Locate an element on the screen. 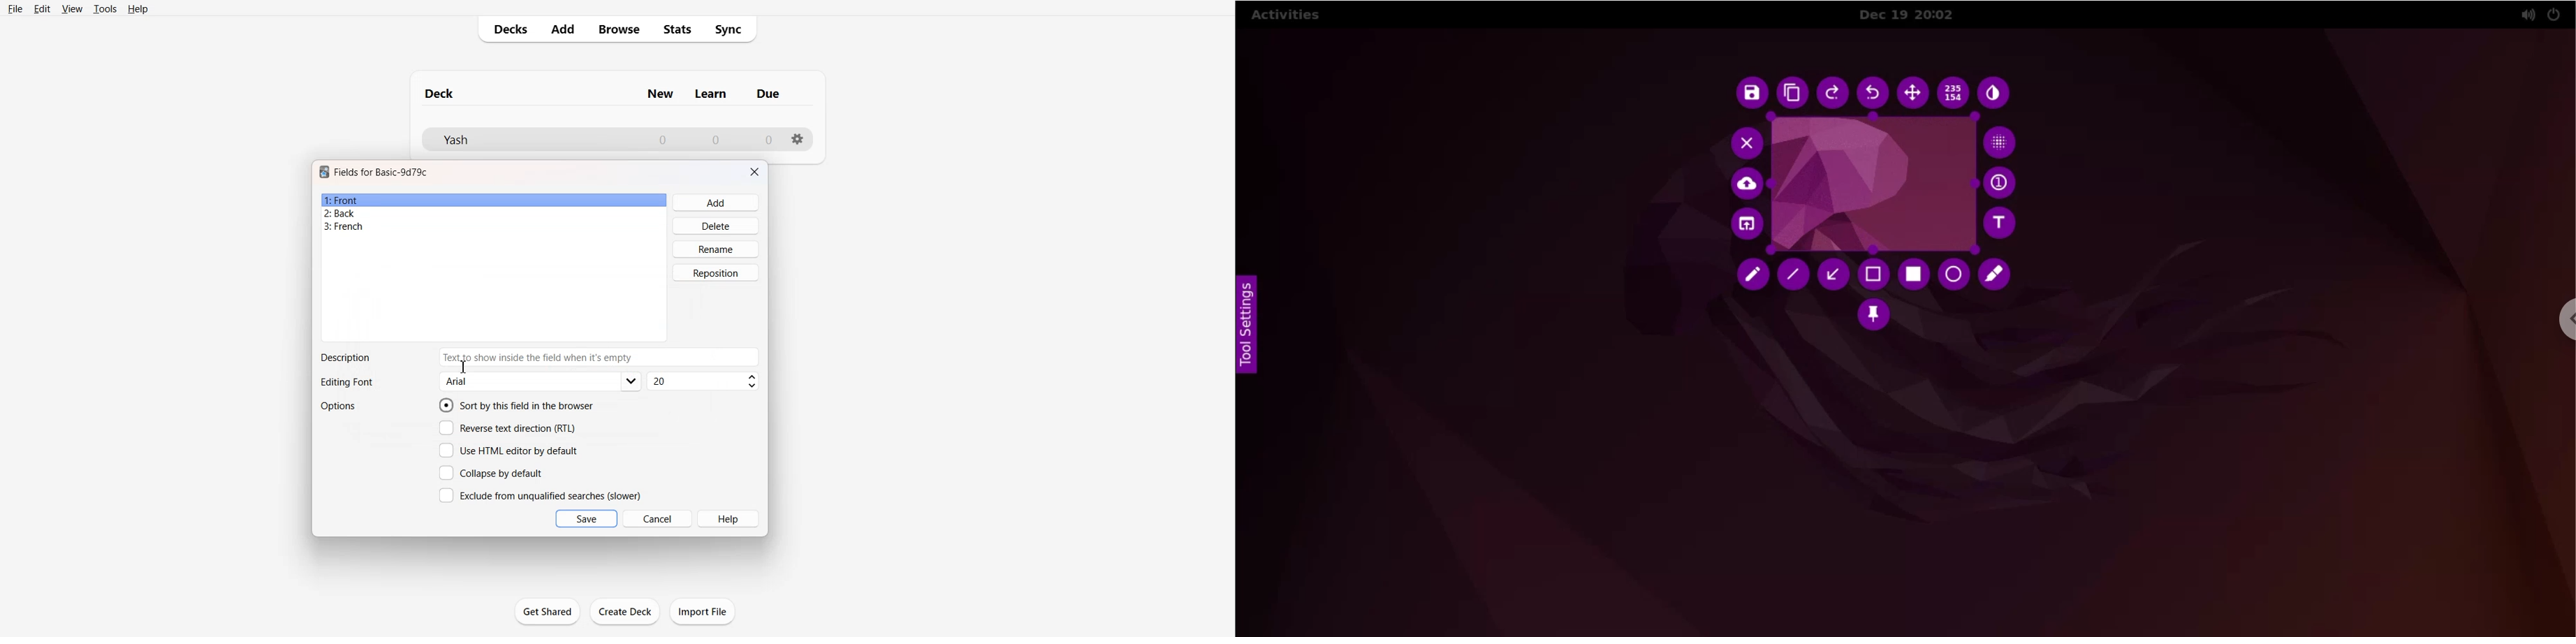 This screenshot has height=644, width=2576. Sort by this field in the browser is located at coordinates (517, 405).